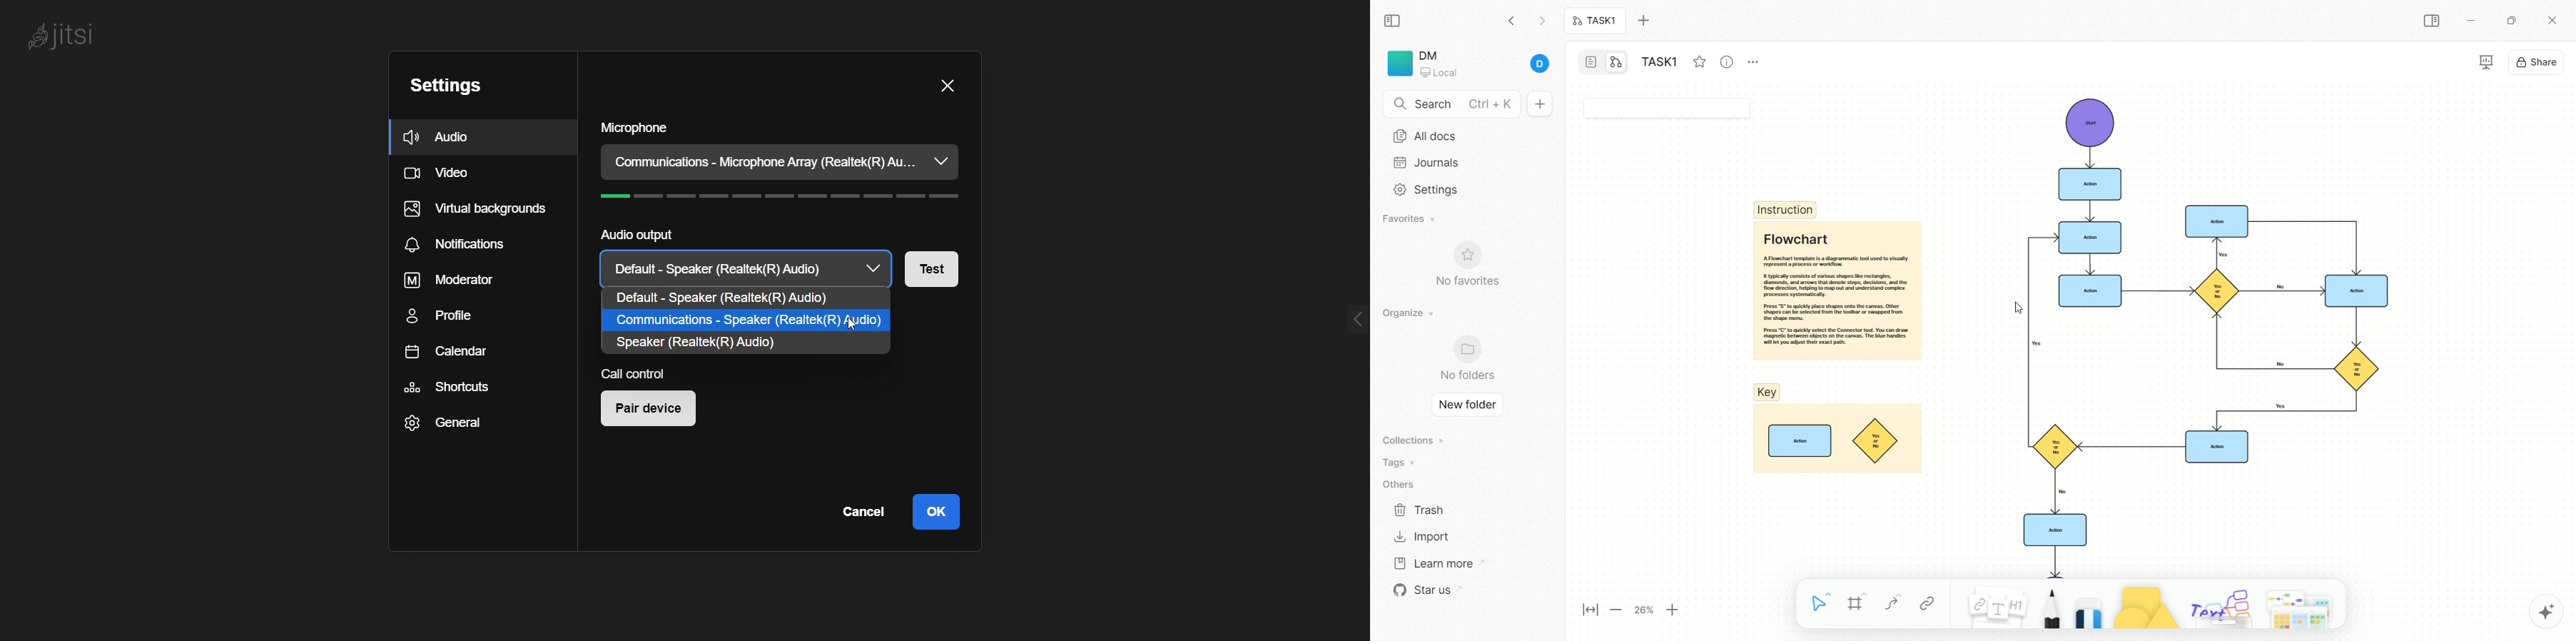 Image resolution: width=2576 pixels, height=644 pixels. What do you see at coordinates (2533, 608) in the screenshot?
I see `AFFiNE AI` at bounding box center [2533, 608].